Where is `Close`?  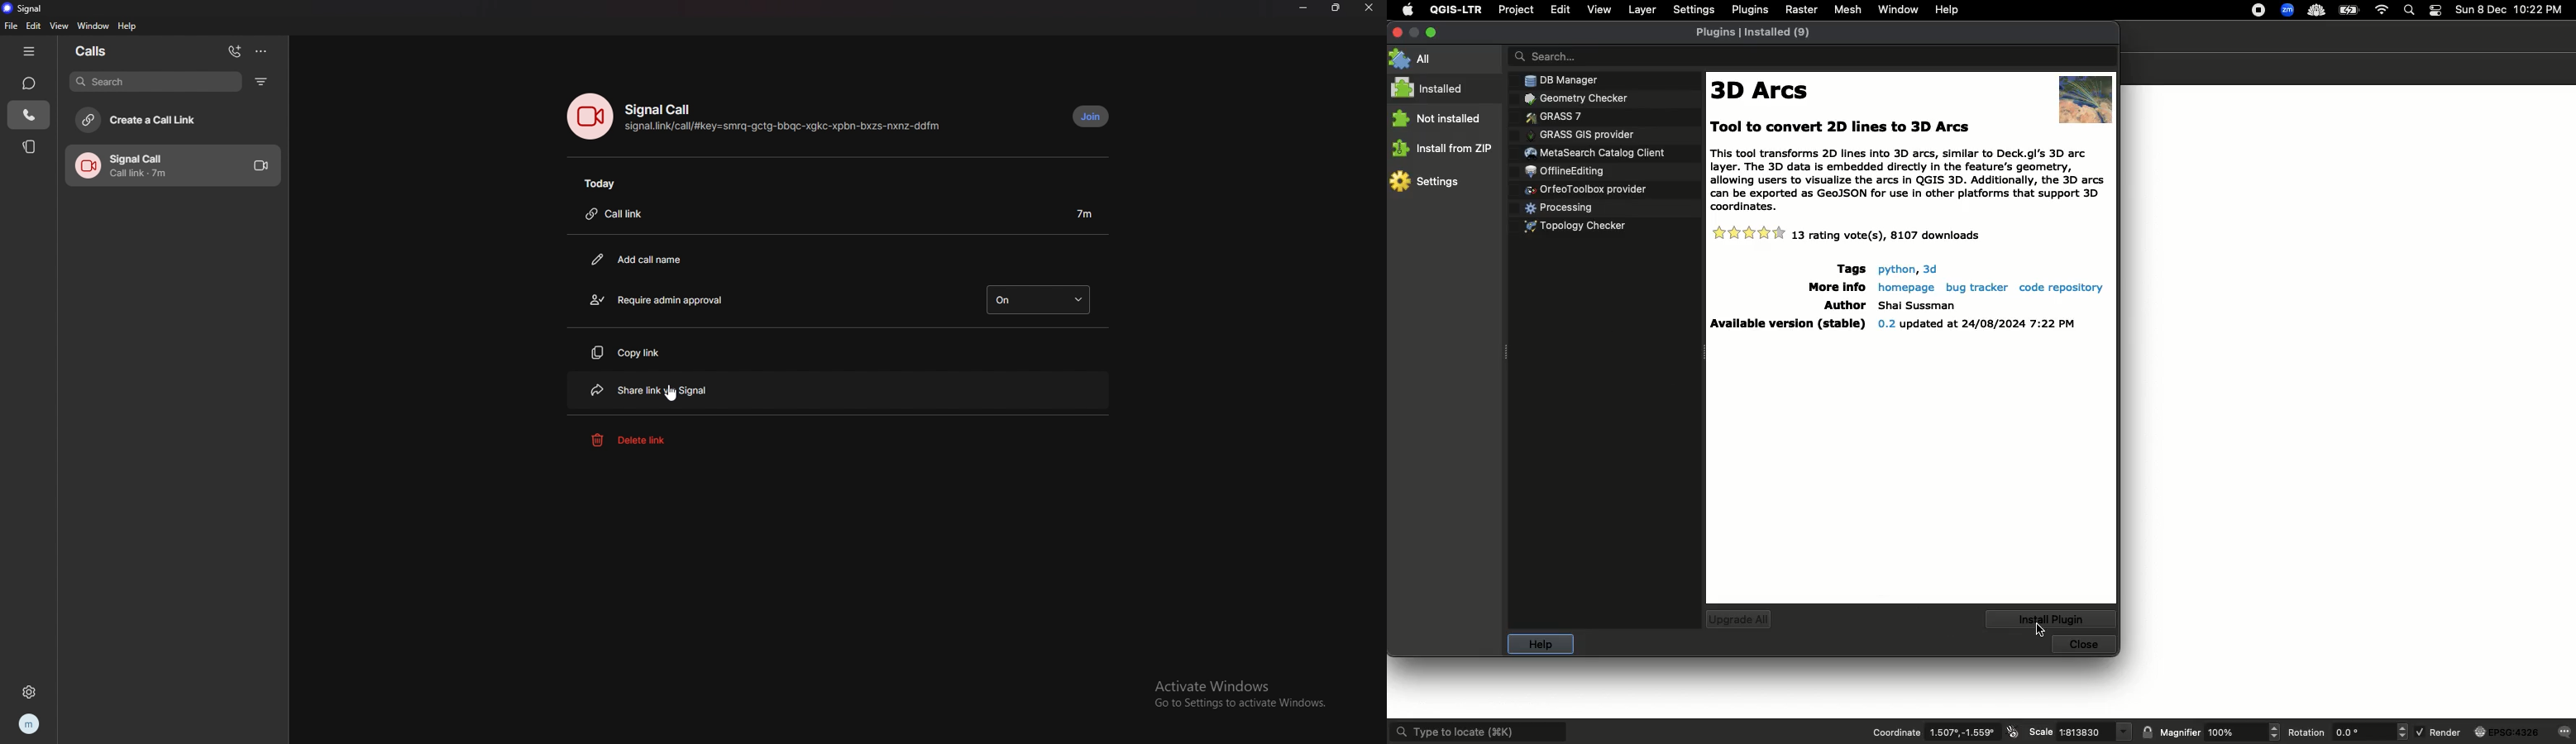 Close is located at coordinates (2086, 645).